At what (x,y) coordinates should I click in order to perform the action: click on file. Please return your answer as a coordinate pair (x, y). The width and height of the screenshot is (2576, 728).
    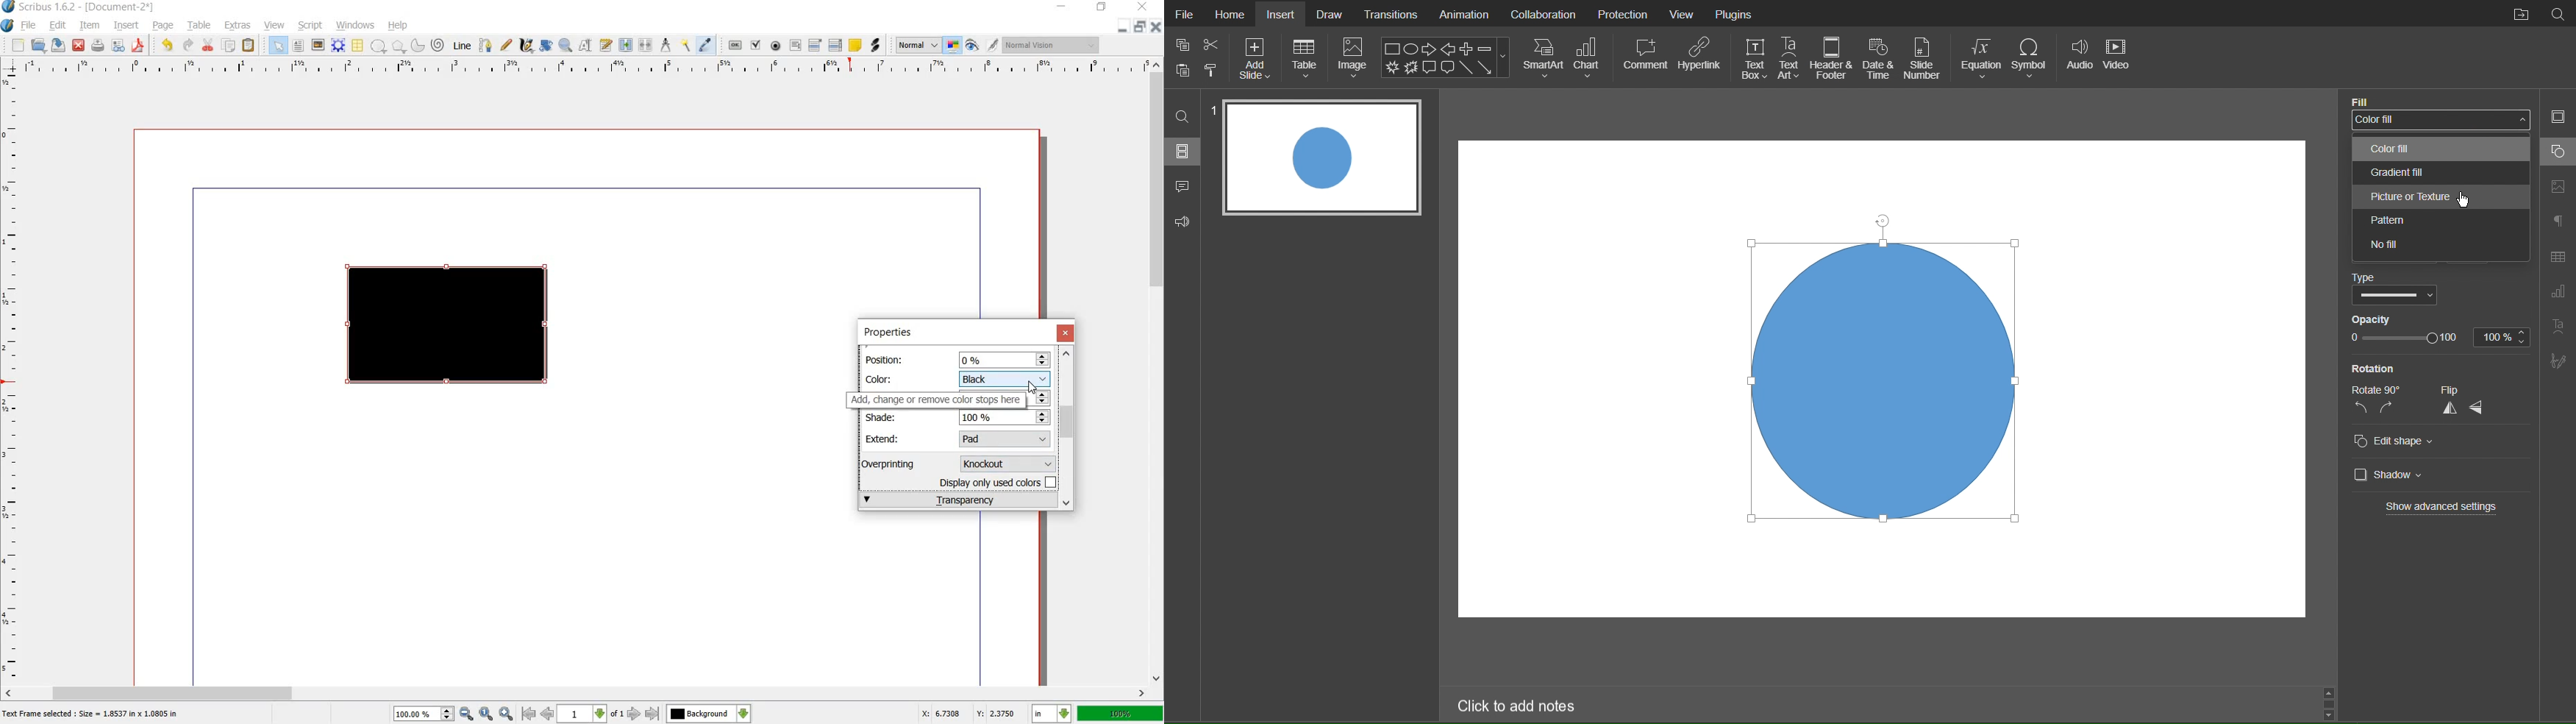
    Looking at the image, I should click on (30, 26).